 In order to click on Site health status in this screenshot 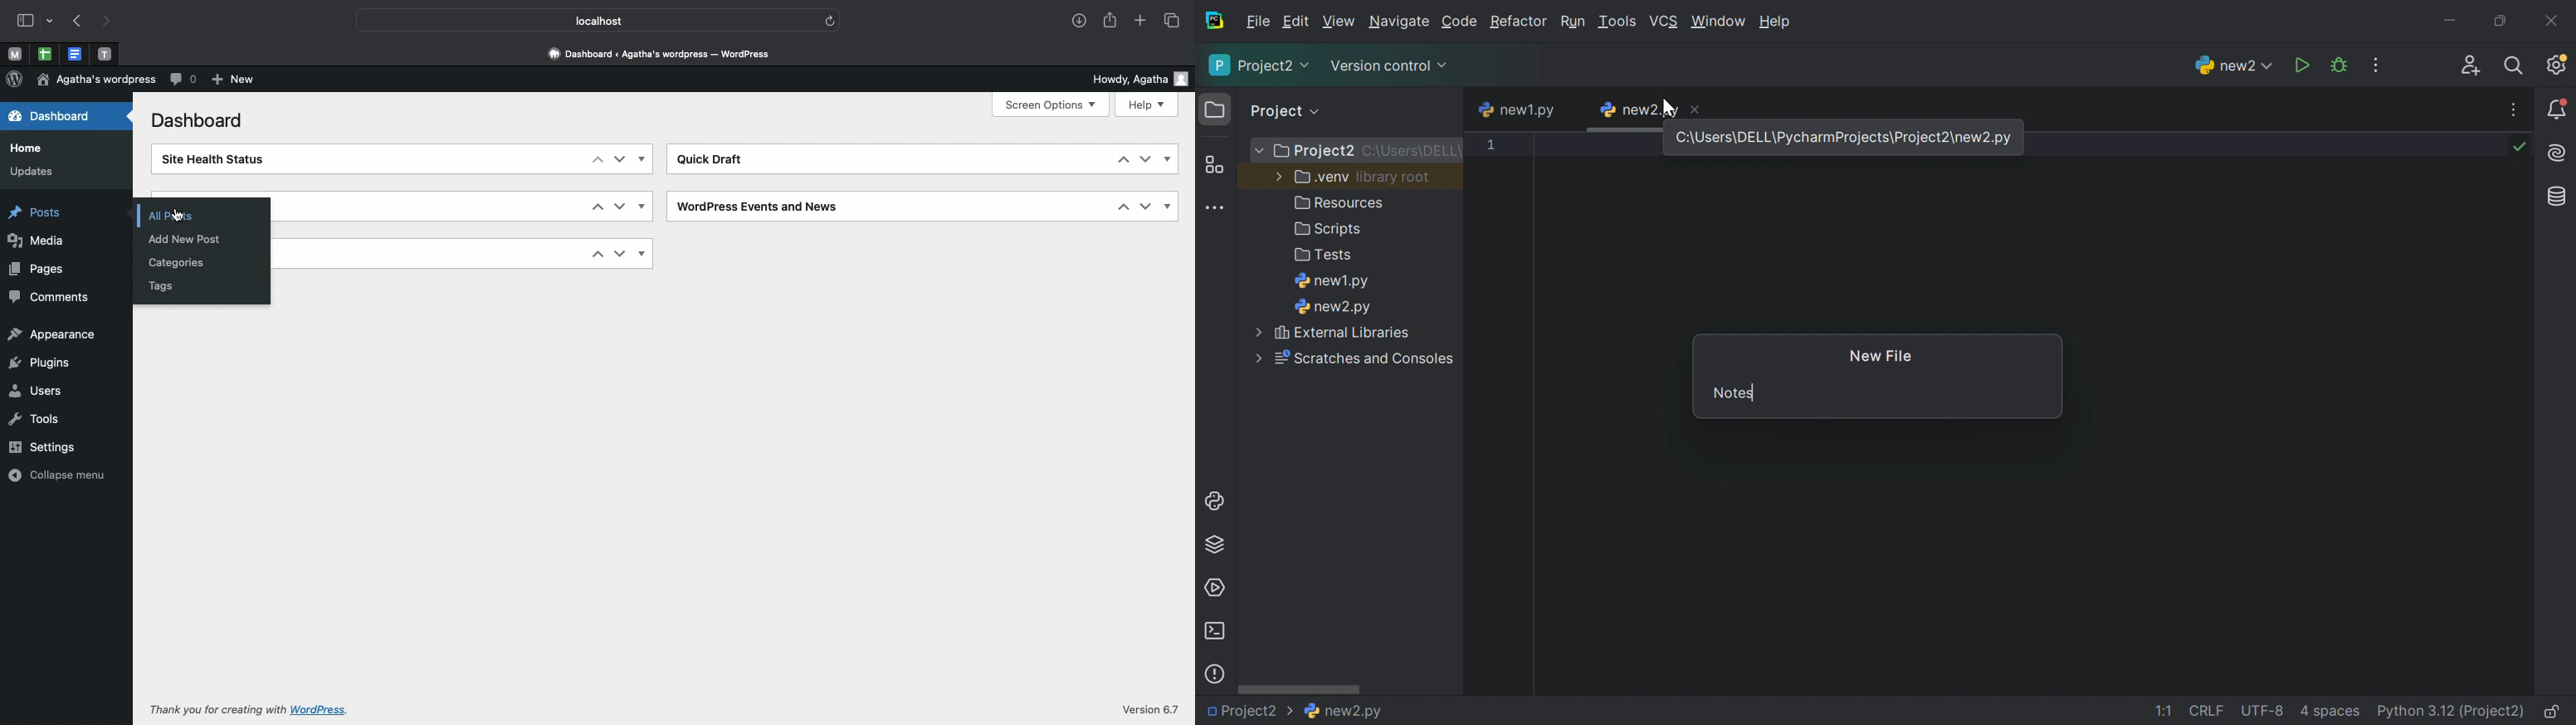, I will do `click(216, 159)`.